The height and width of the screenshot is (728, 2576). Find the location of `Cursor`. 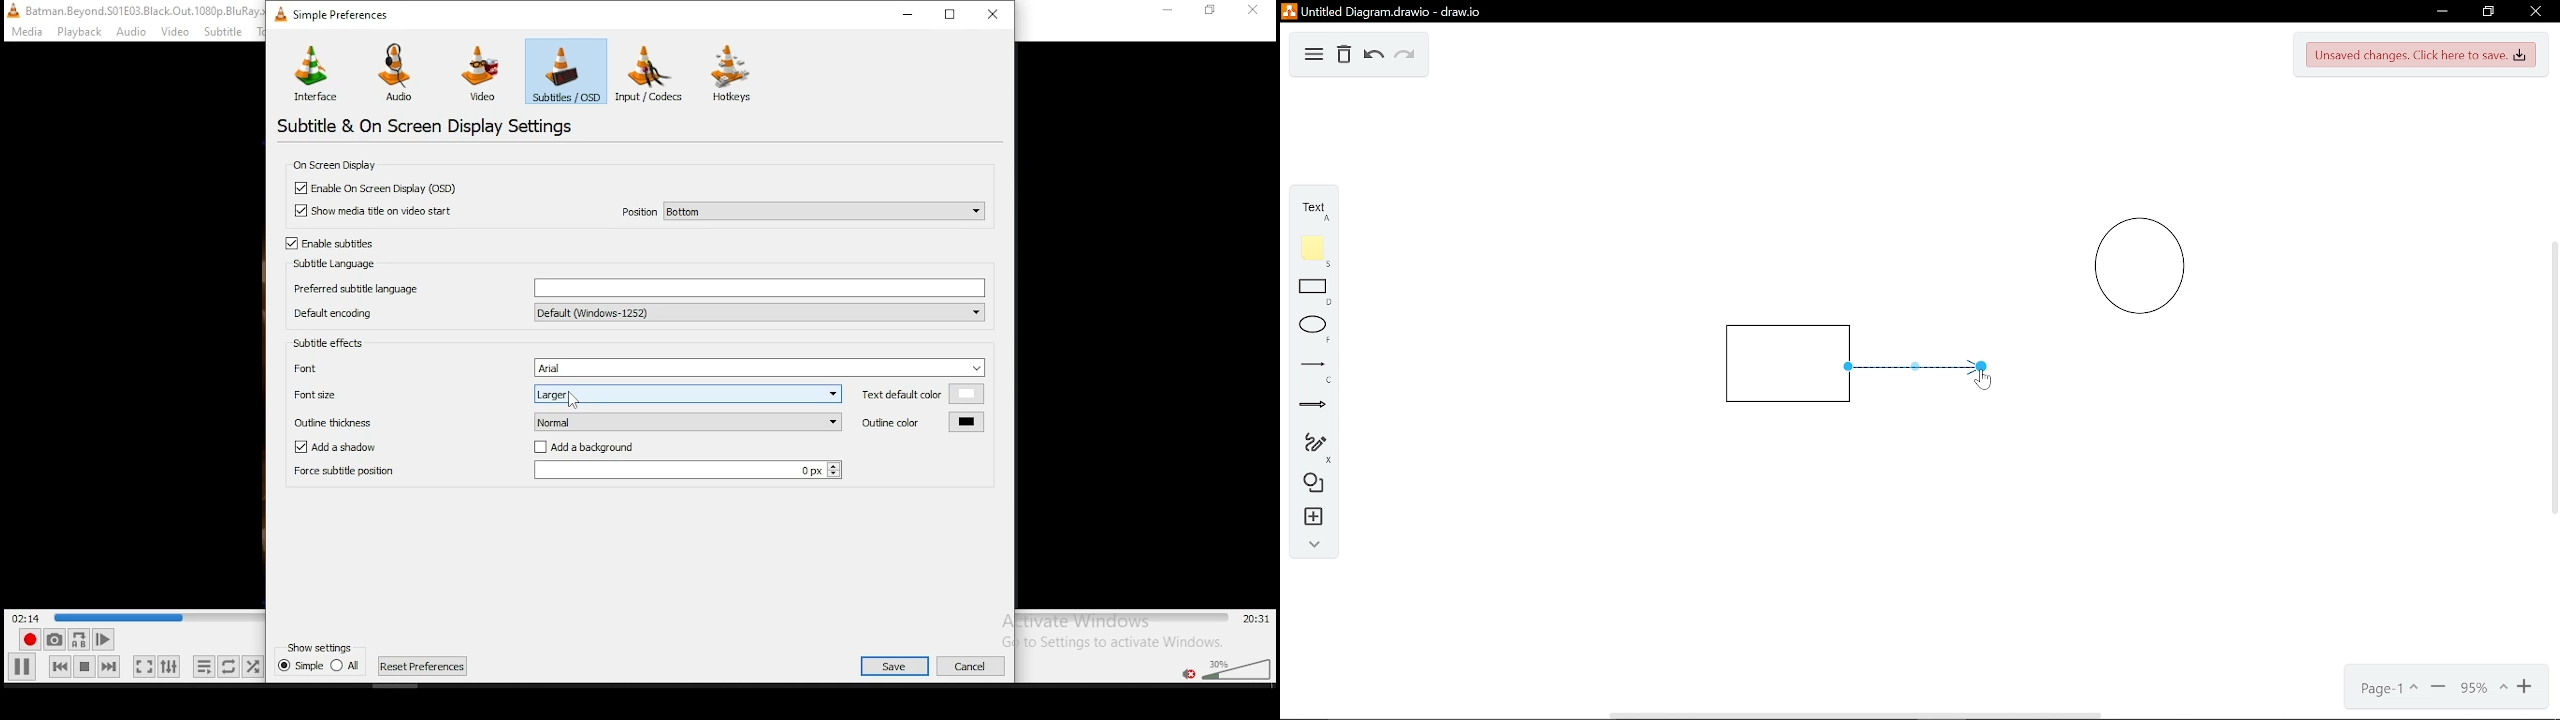

Cursor is located at coordinates (1984, 380).